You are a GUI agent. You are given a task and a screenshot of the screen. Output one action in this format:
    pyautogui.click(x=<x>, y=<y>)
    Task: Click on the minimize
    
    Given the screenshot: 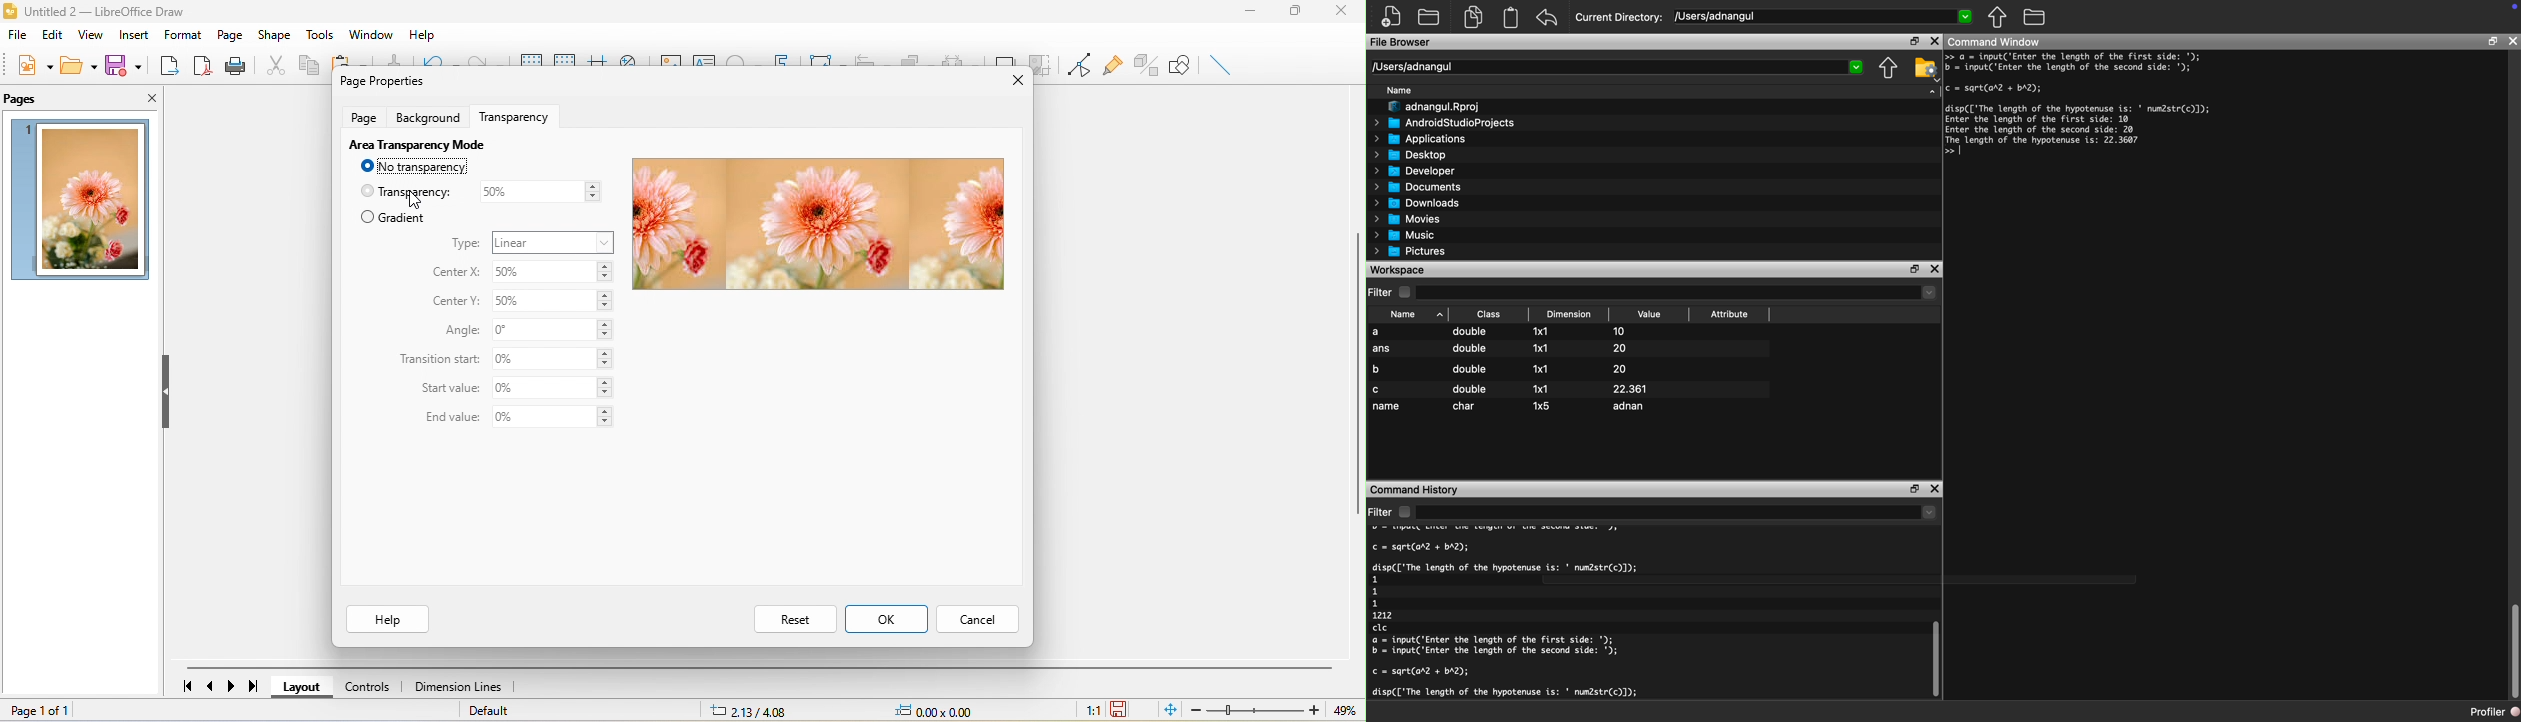 What is the action you would take?
    pyautogui.click(x=1258, y=13)
    